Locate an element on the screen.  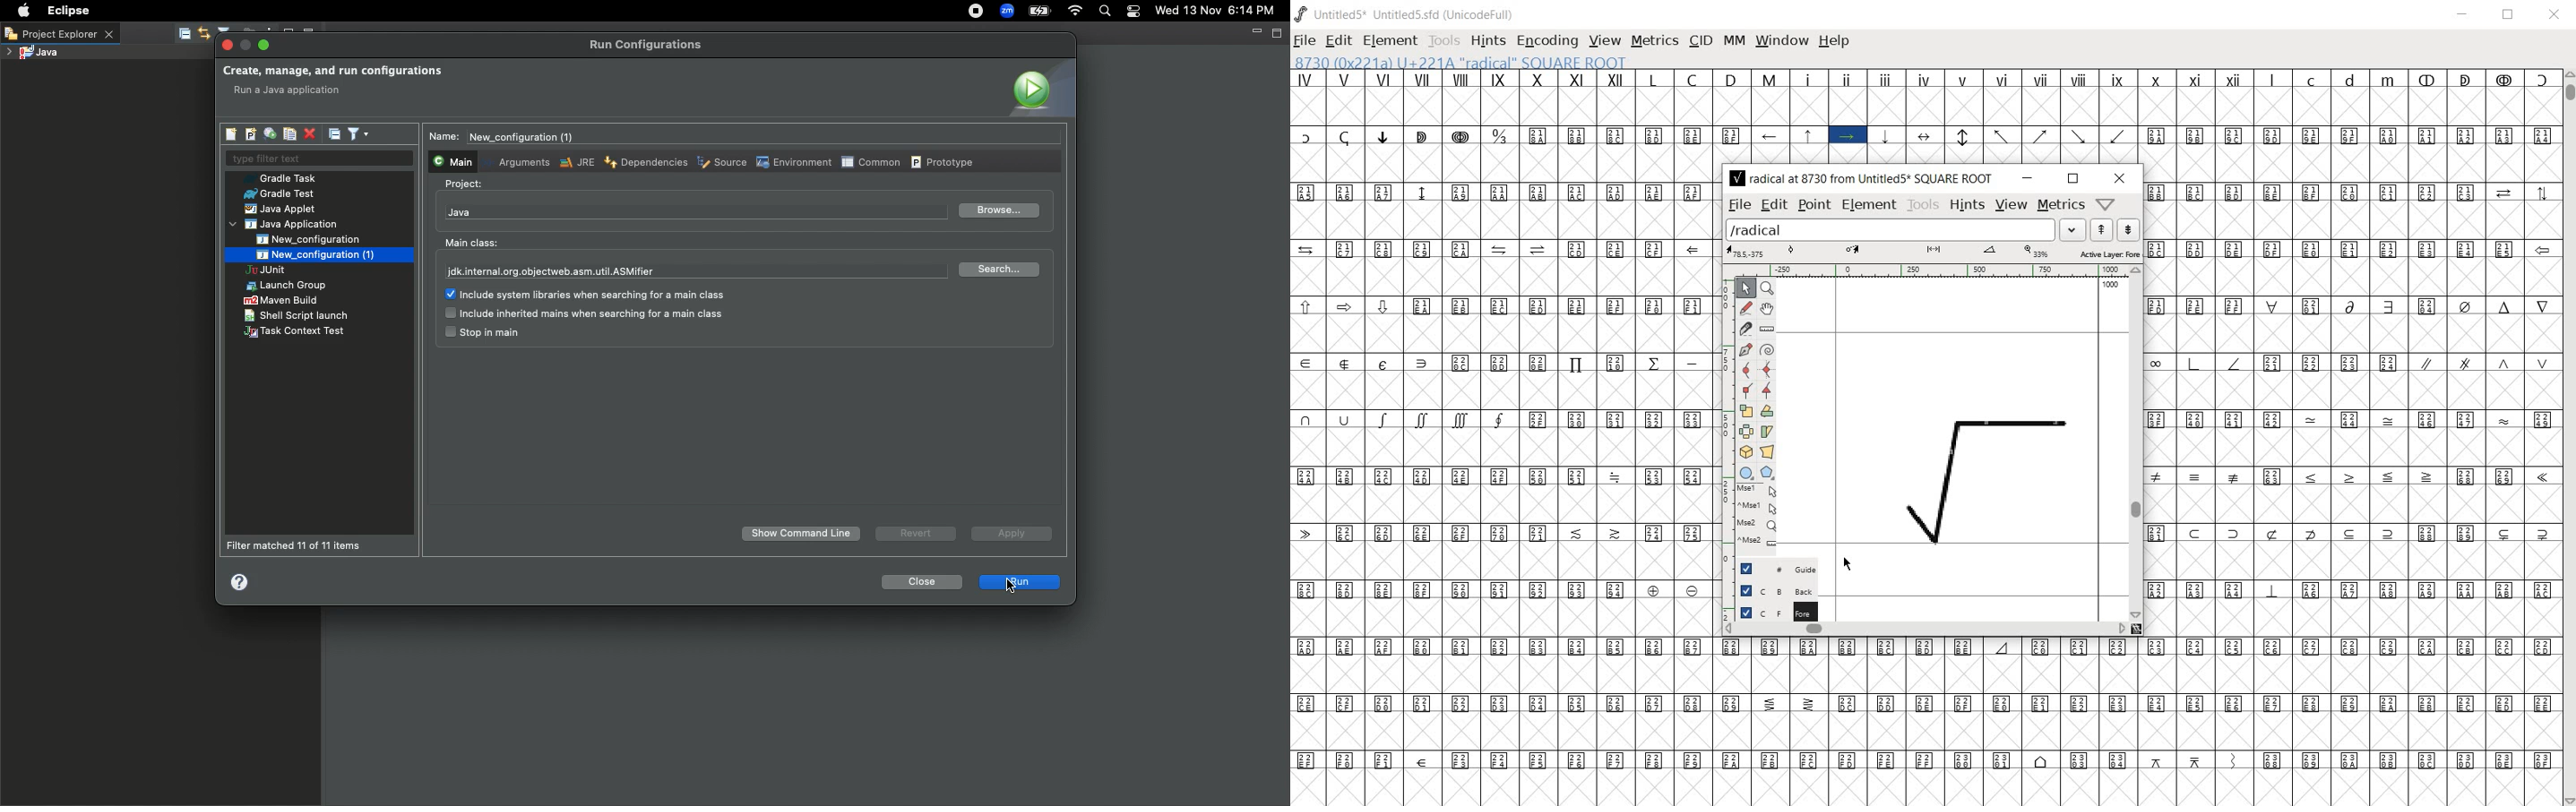
Glyph characters is located at coordinates (2138, 116).